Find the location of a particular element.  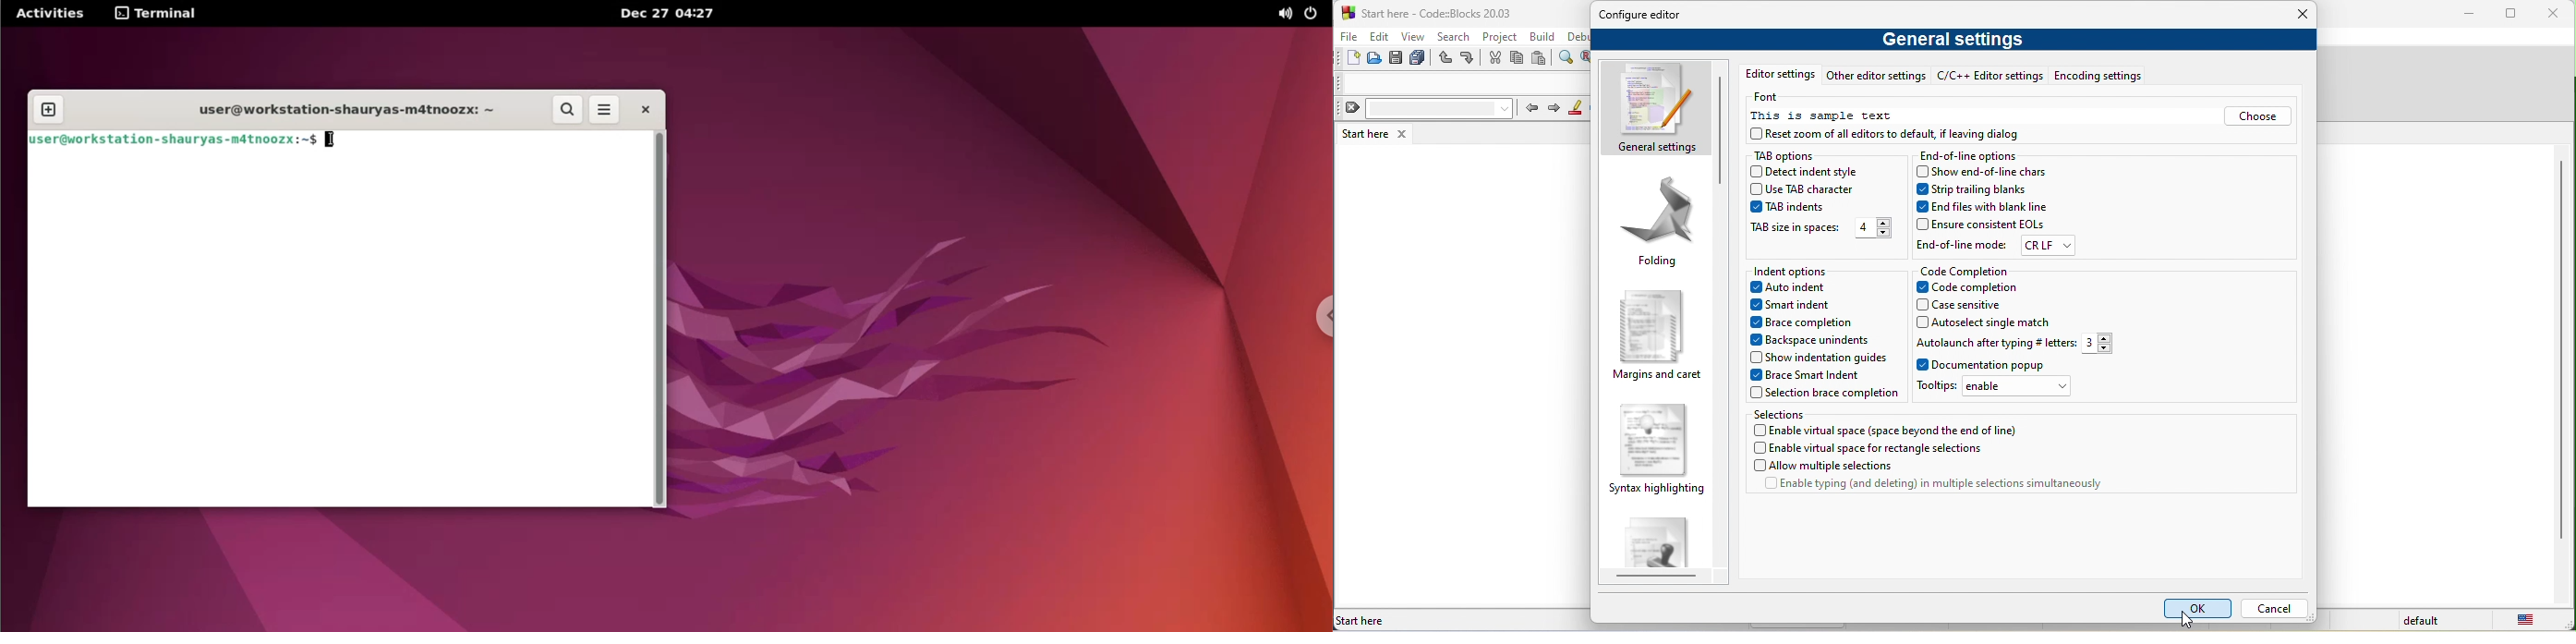

backspace unindents is located at coordinates (1810, 341).